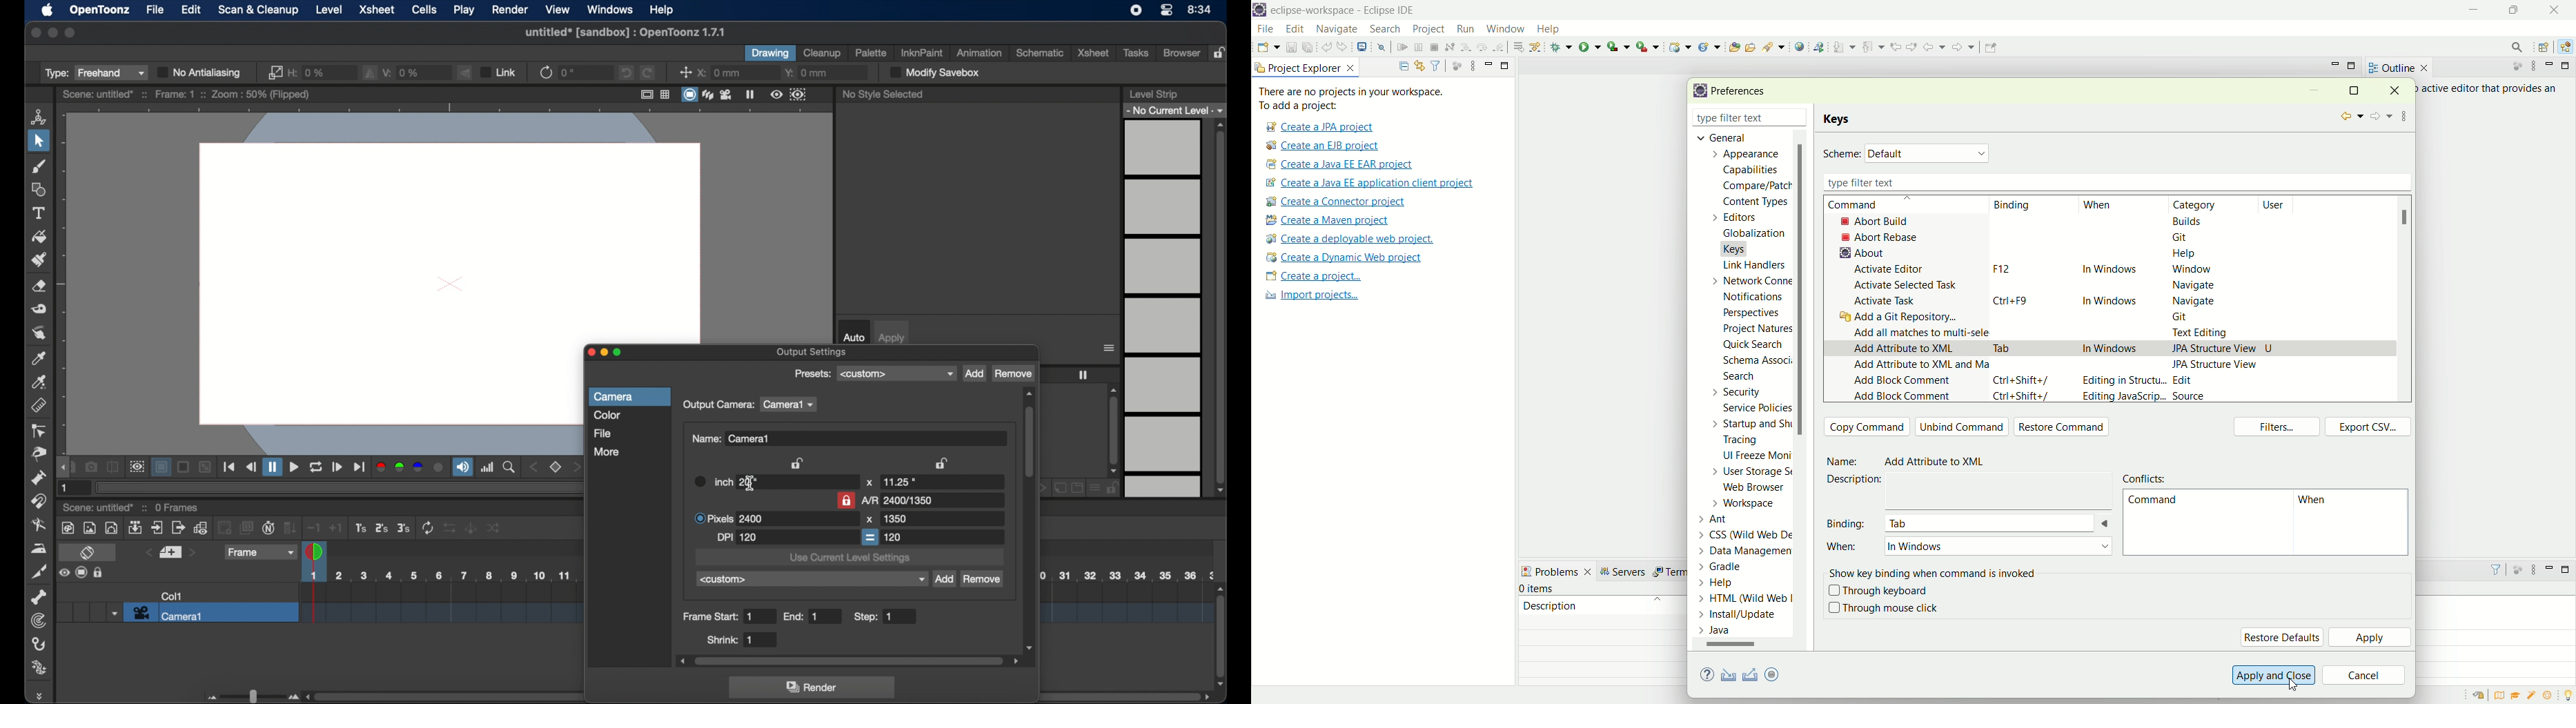  What do you see at coordinates (338, 528) in the screenshot?
I see `` at bounding box center [338, 528].